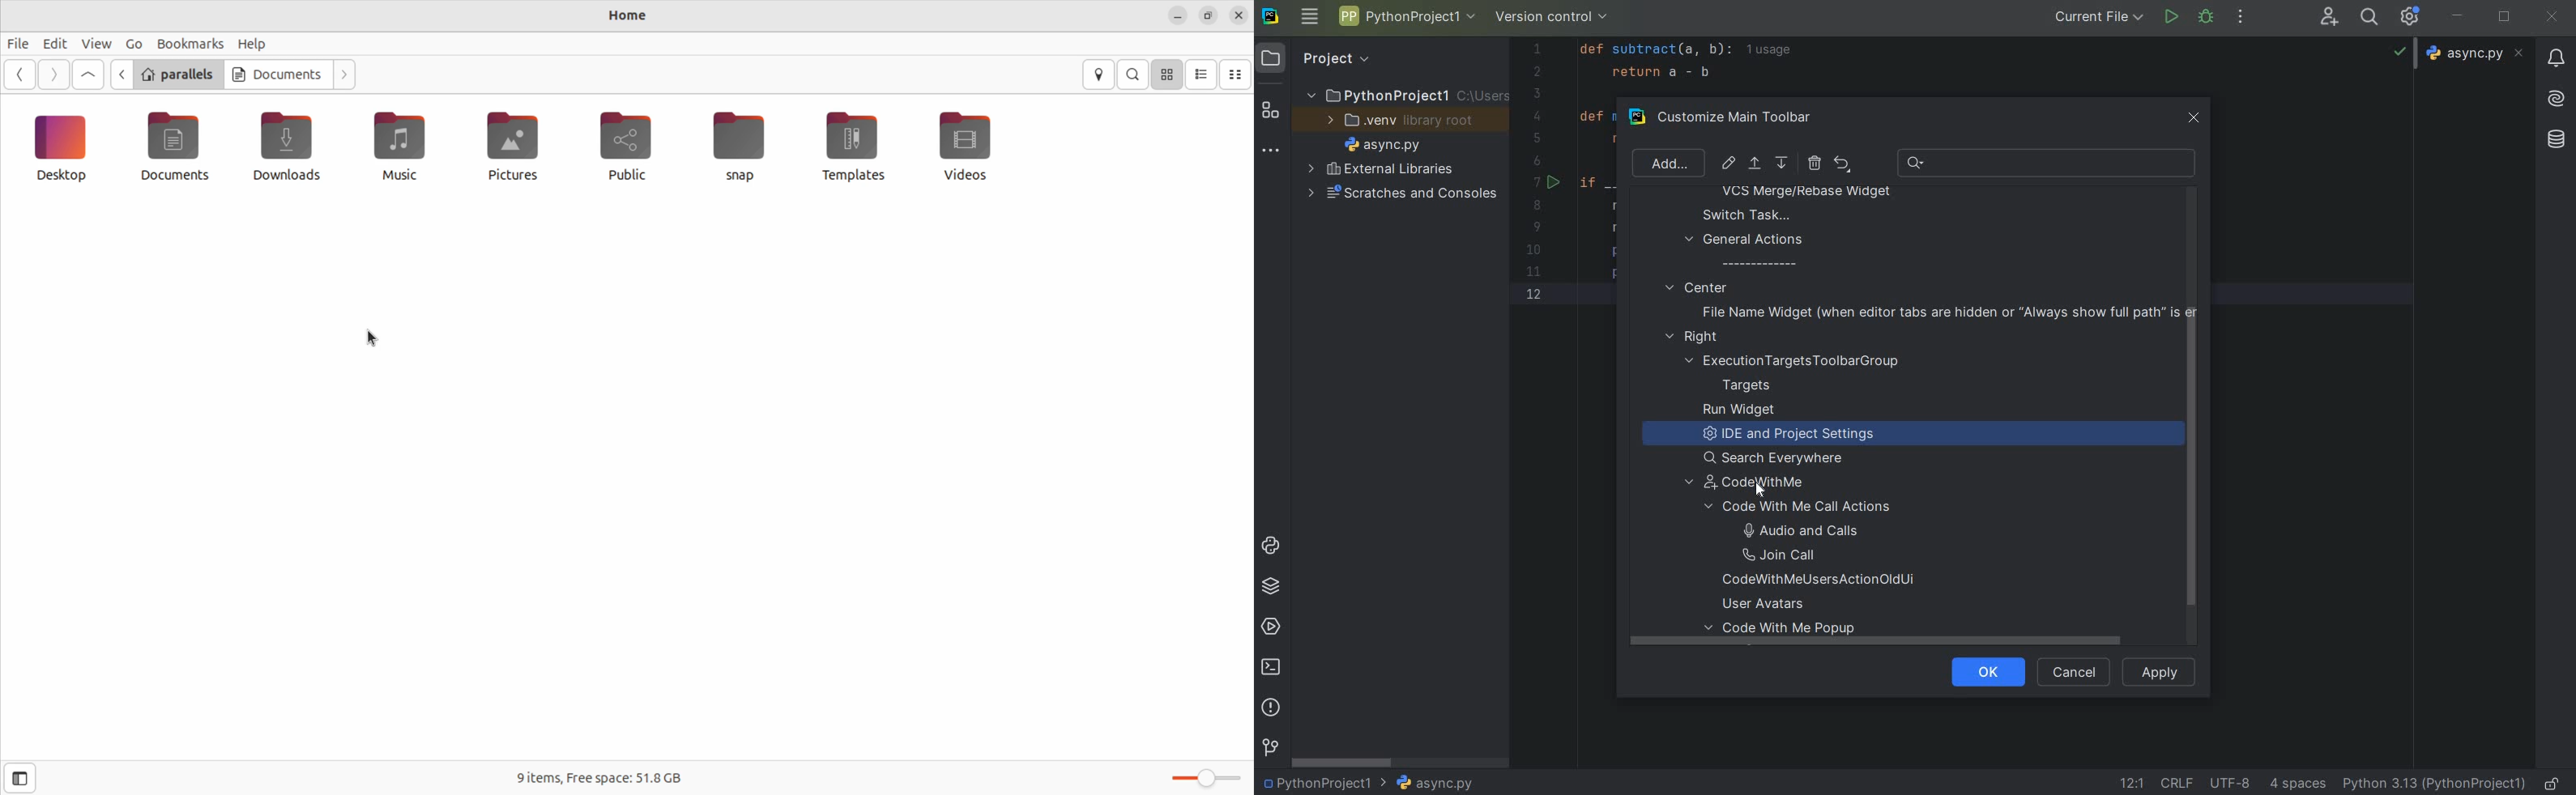 This screenshot has height=812, width=2576. Describe the element at coordinates (1343, 761) in the screenshot. I see `SCROLLBAR` at that location.